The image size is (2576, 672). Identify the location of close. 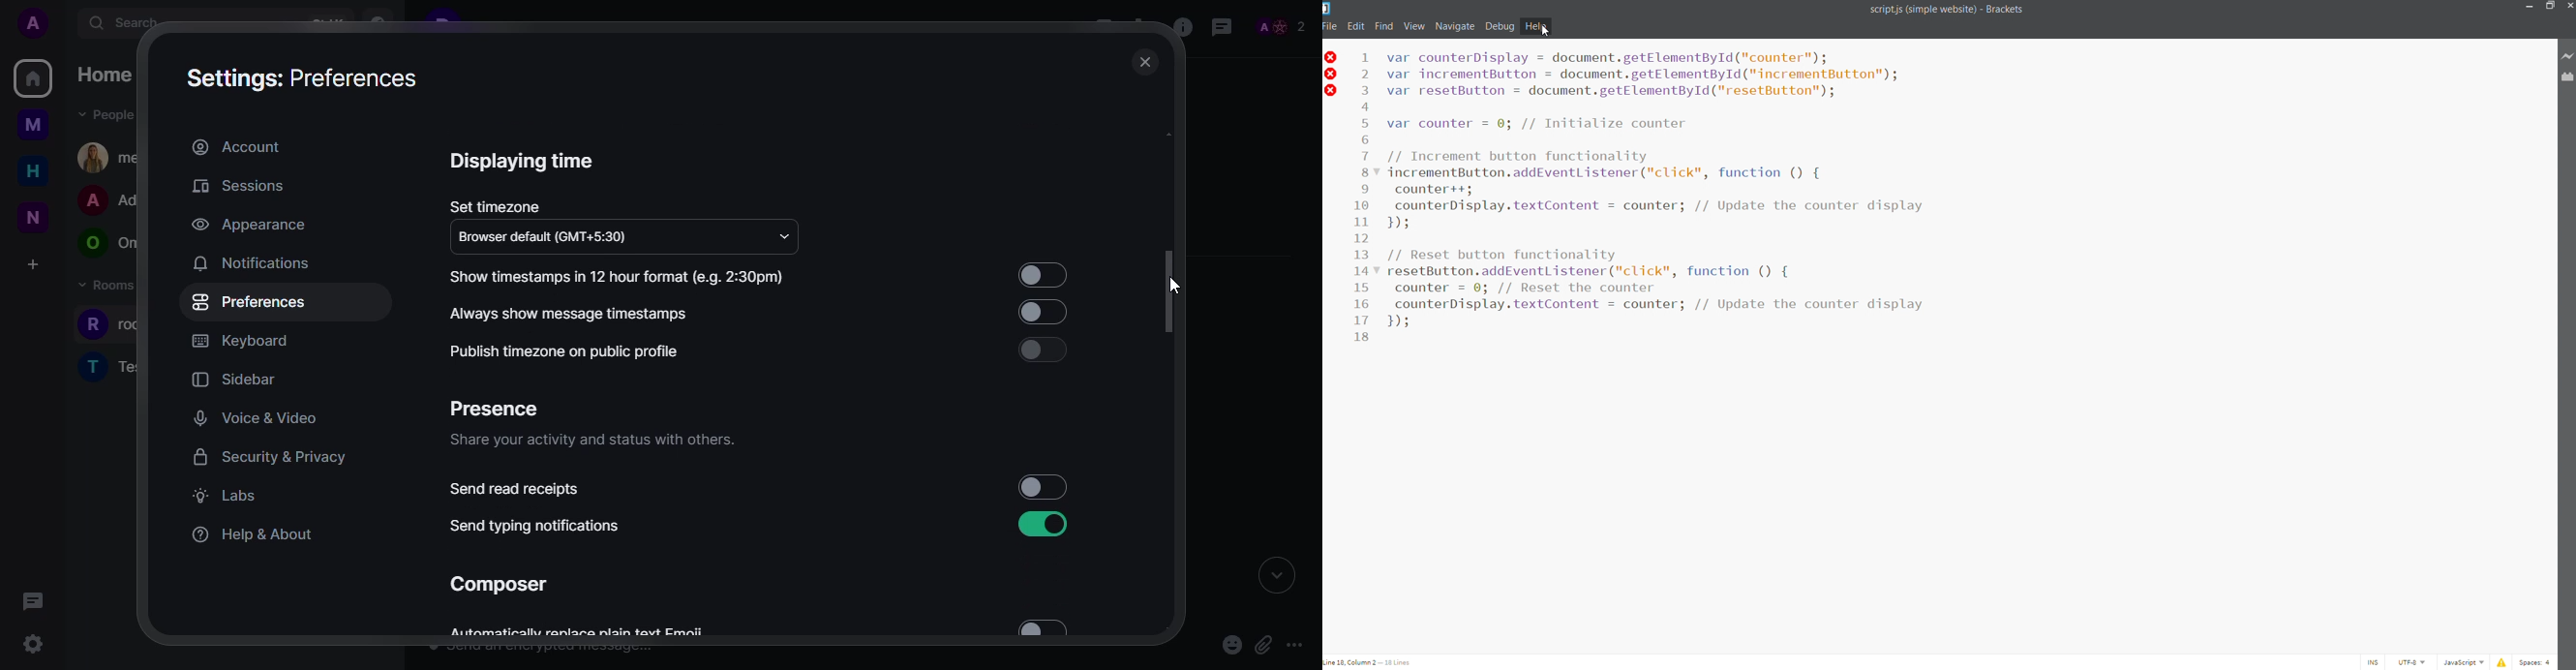
(1143, 63).